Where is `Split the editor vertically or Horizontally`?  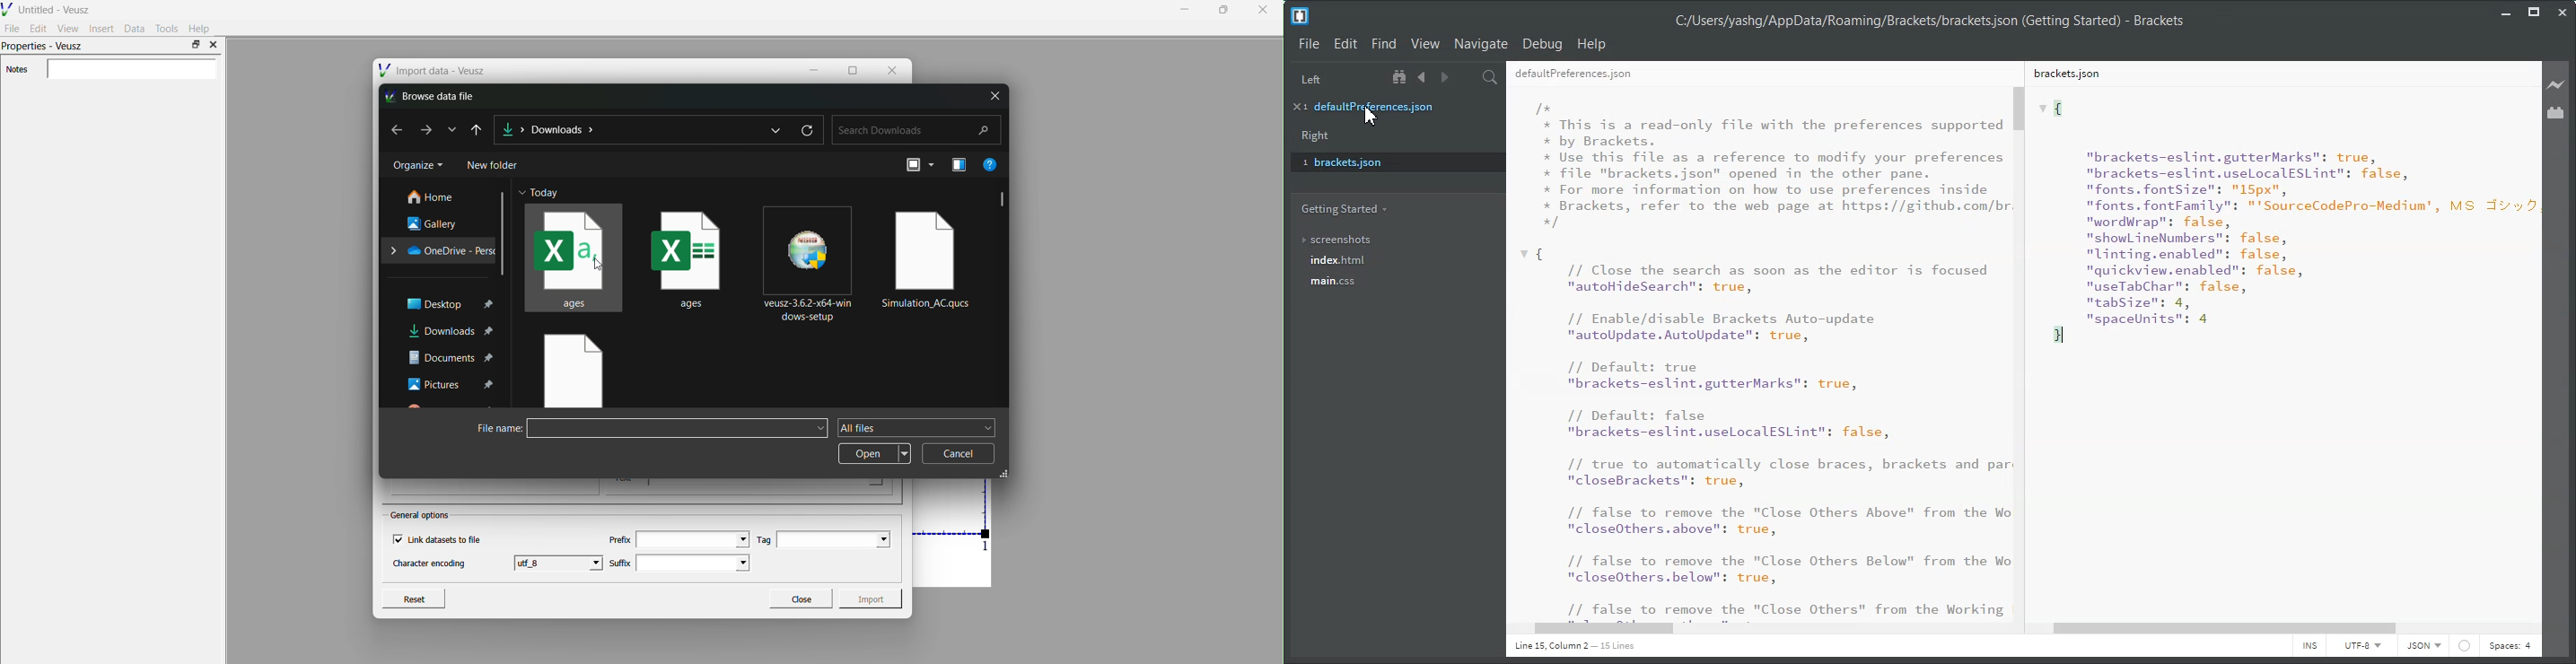
Split the editor vertically or Horizontally is located at coordinates (1467, 76).